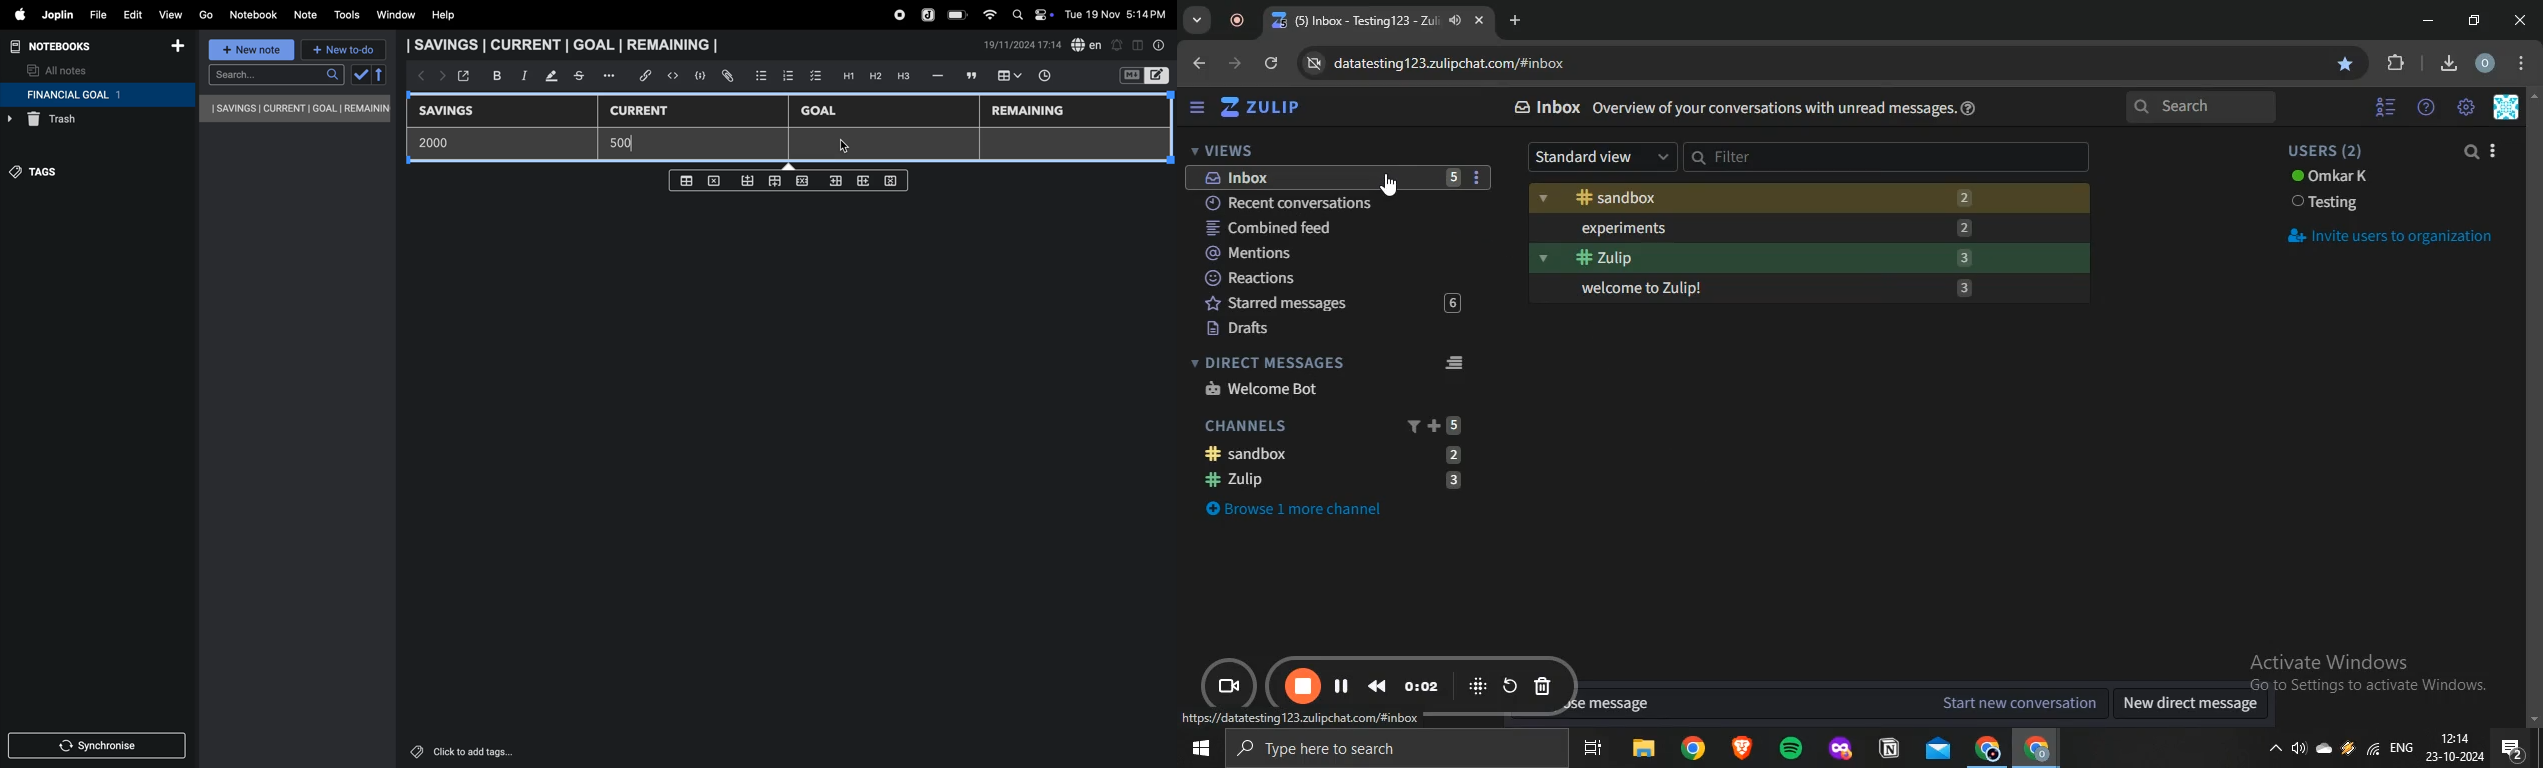 This screenshot has height=784, width=2548. I want to click on experiments, so click(1811, 227).